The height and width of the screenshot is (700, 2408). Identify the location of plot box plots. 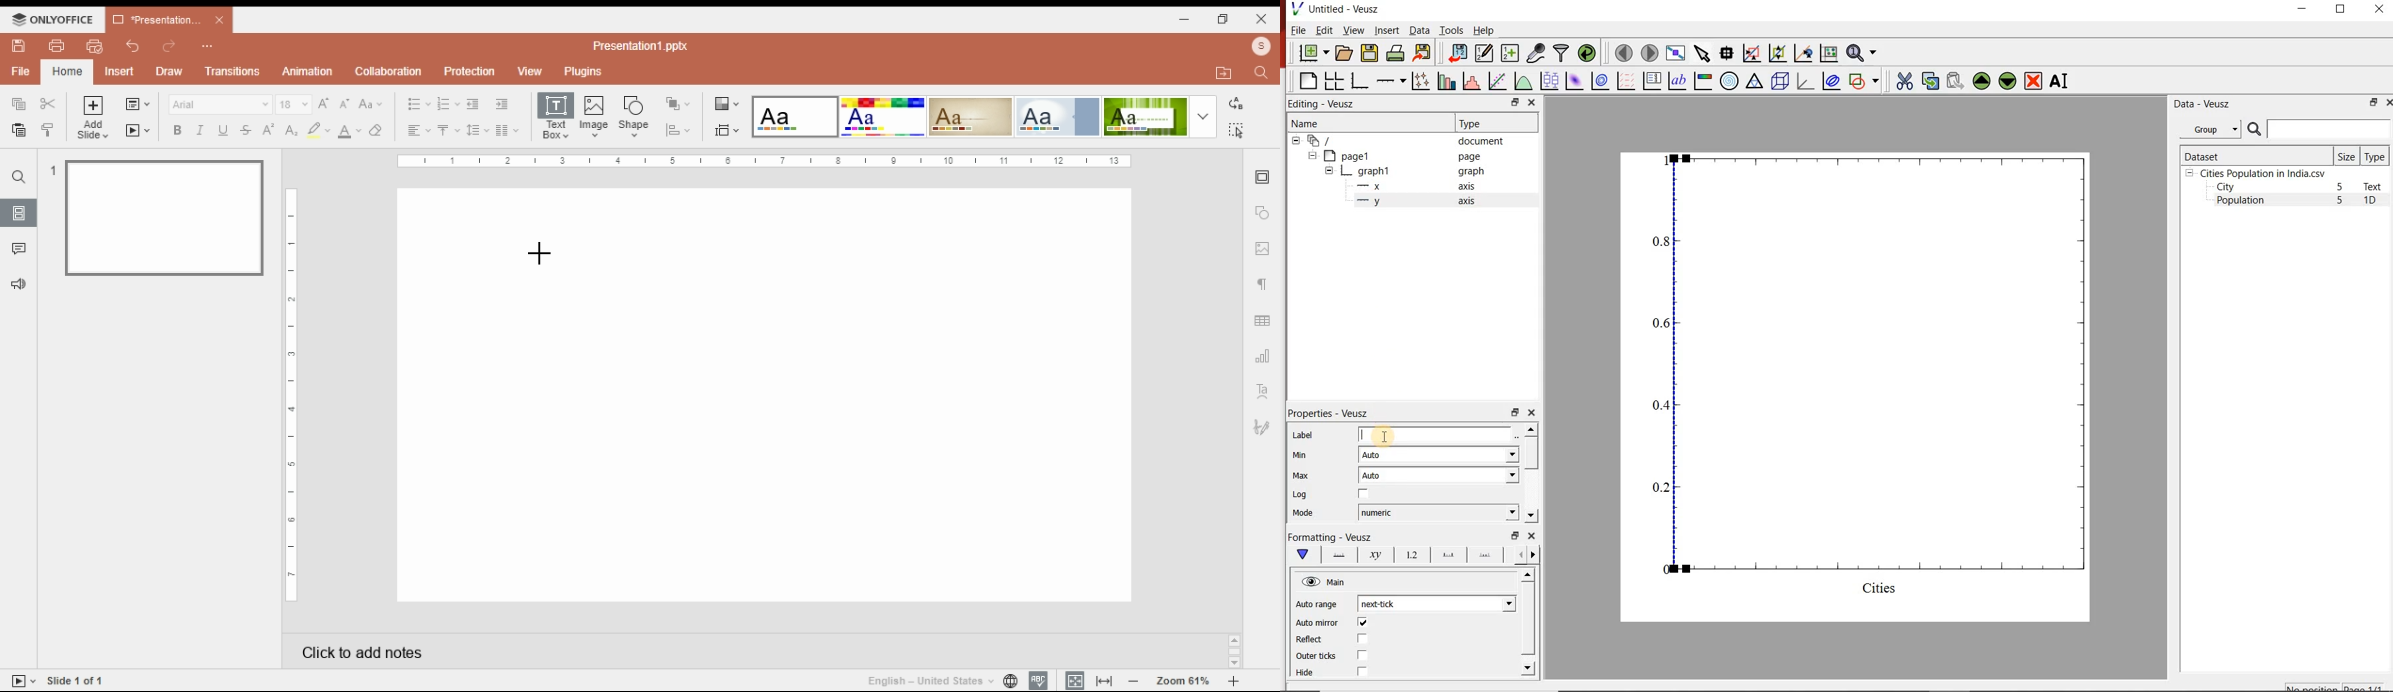
(1548, 80).